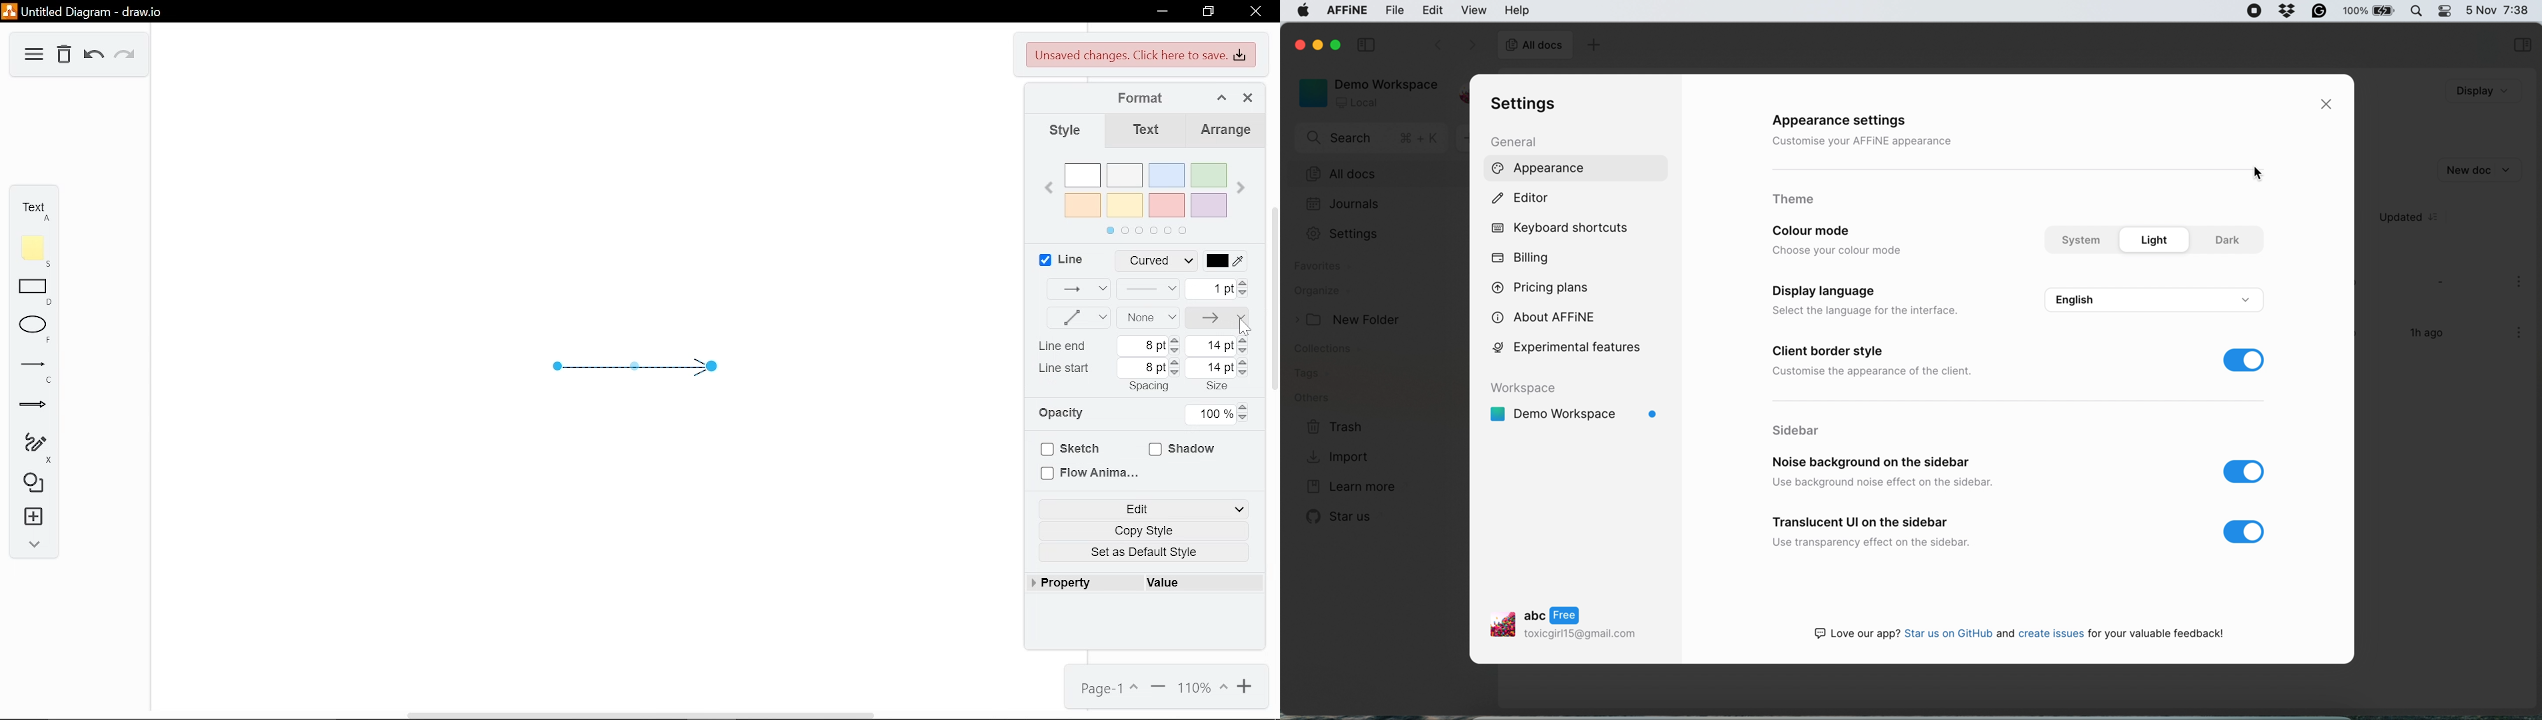 The height and width of the screenshot is (728, 2548). Describe the element at coordinates (2233, 240) in the screenshot. I see `dark` at that location.